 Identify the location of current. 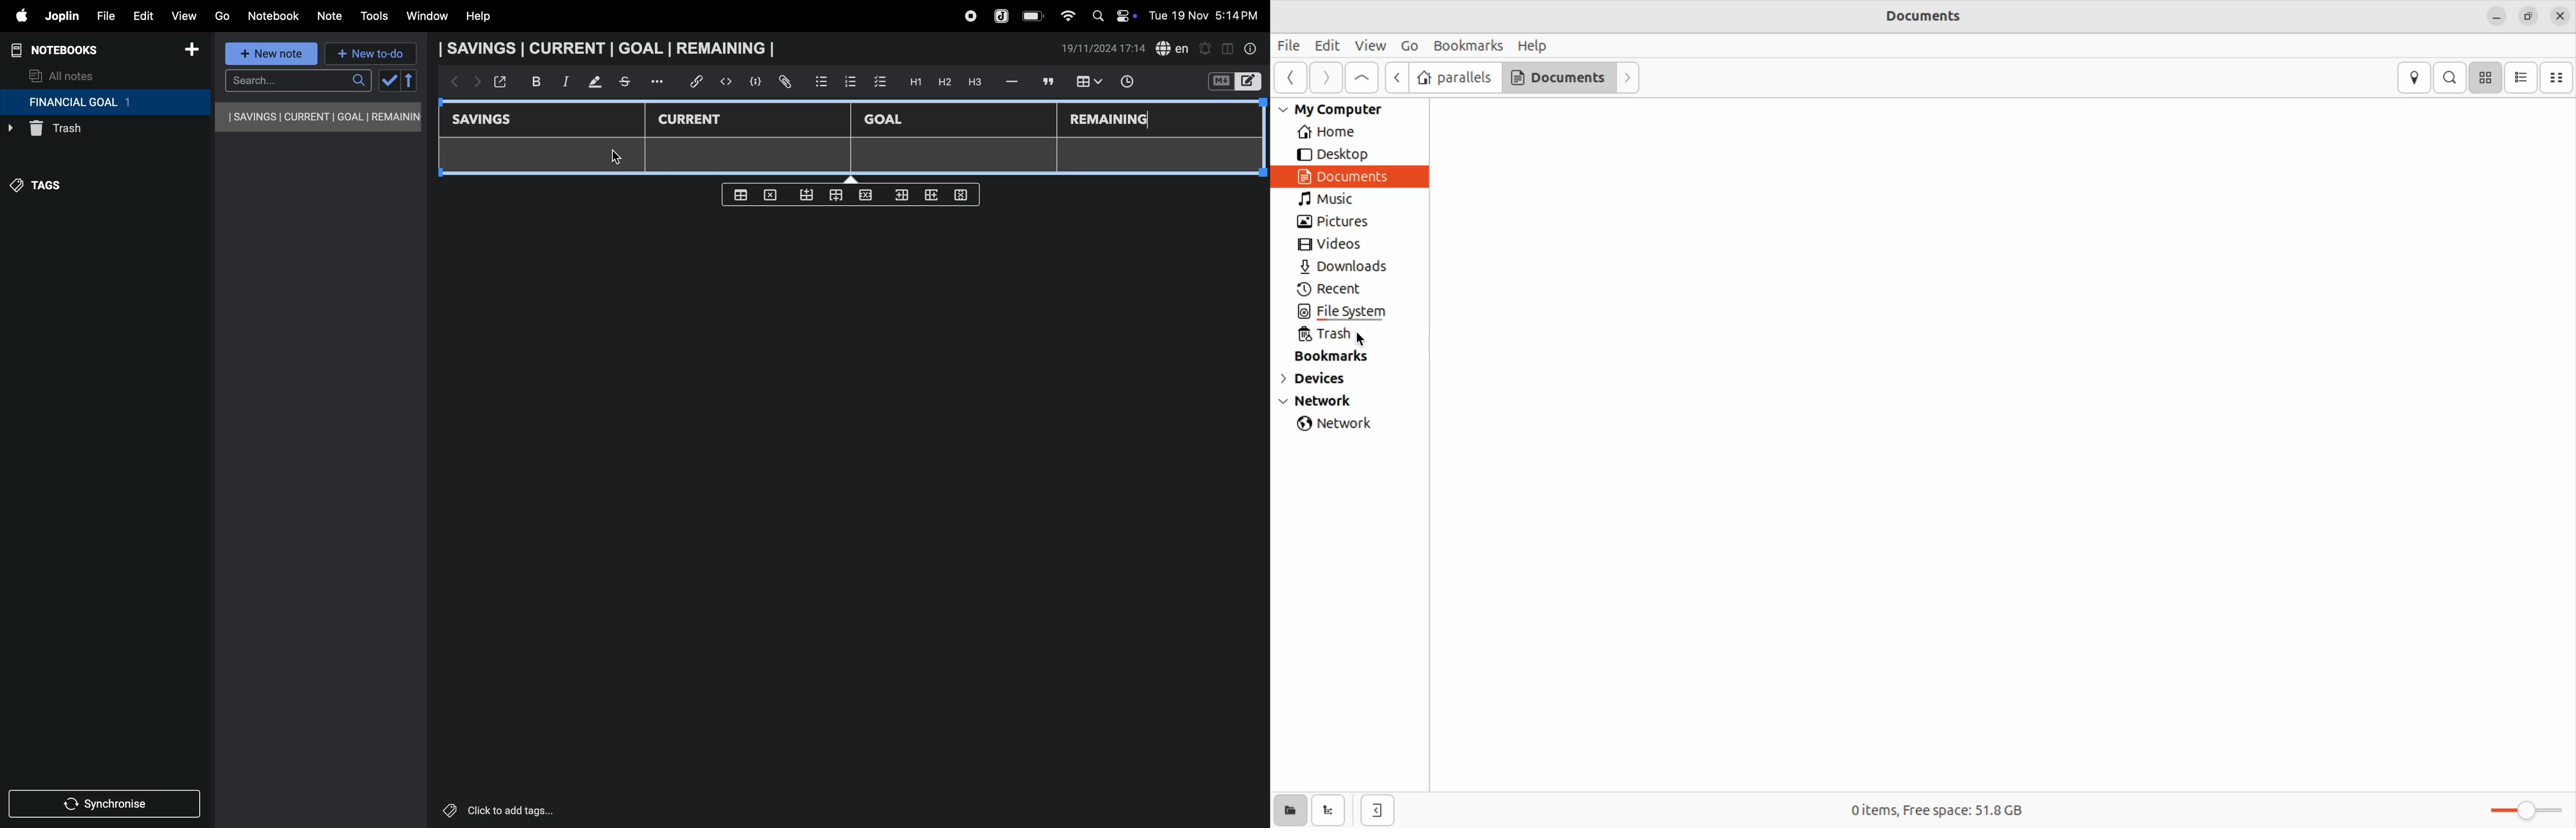
(697, 120).